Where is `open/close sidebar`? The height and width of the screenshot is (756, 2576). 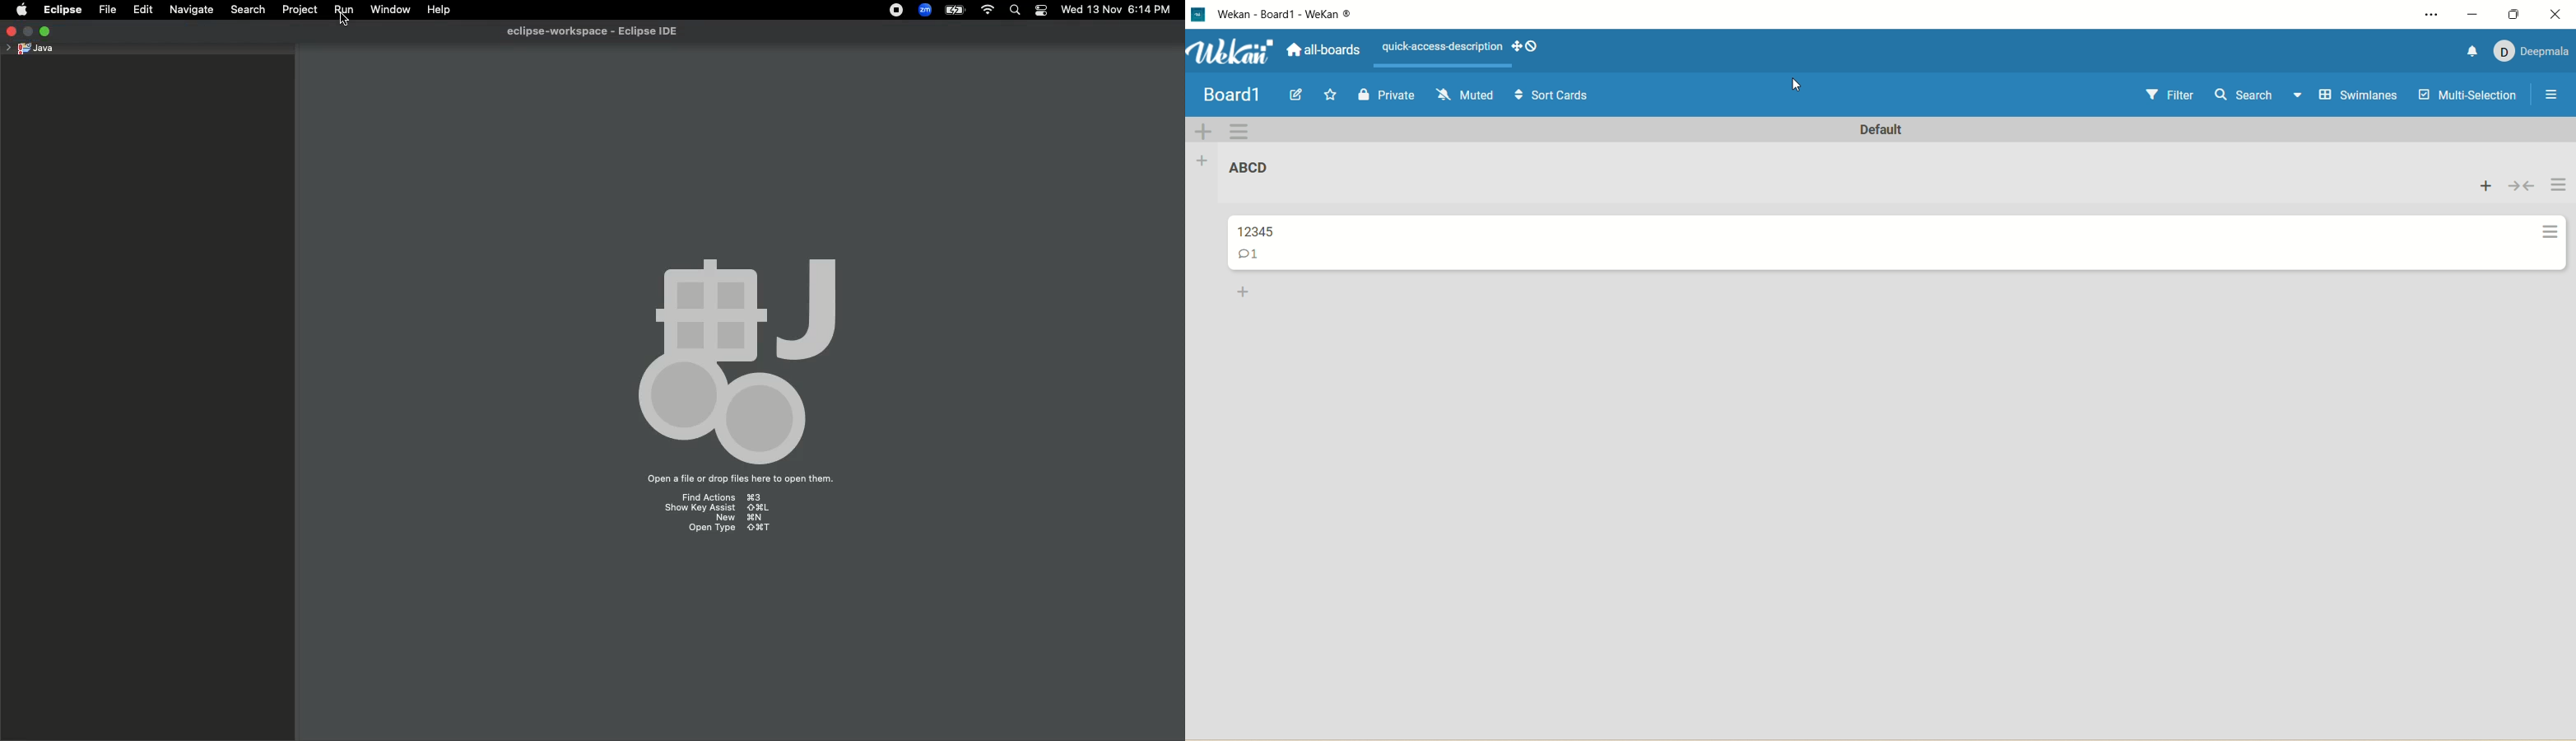
open/close sidebar is located at coordinates (2550, 96).